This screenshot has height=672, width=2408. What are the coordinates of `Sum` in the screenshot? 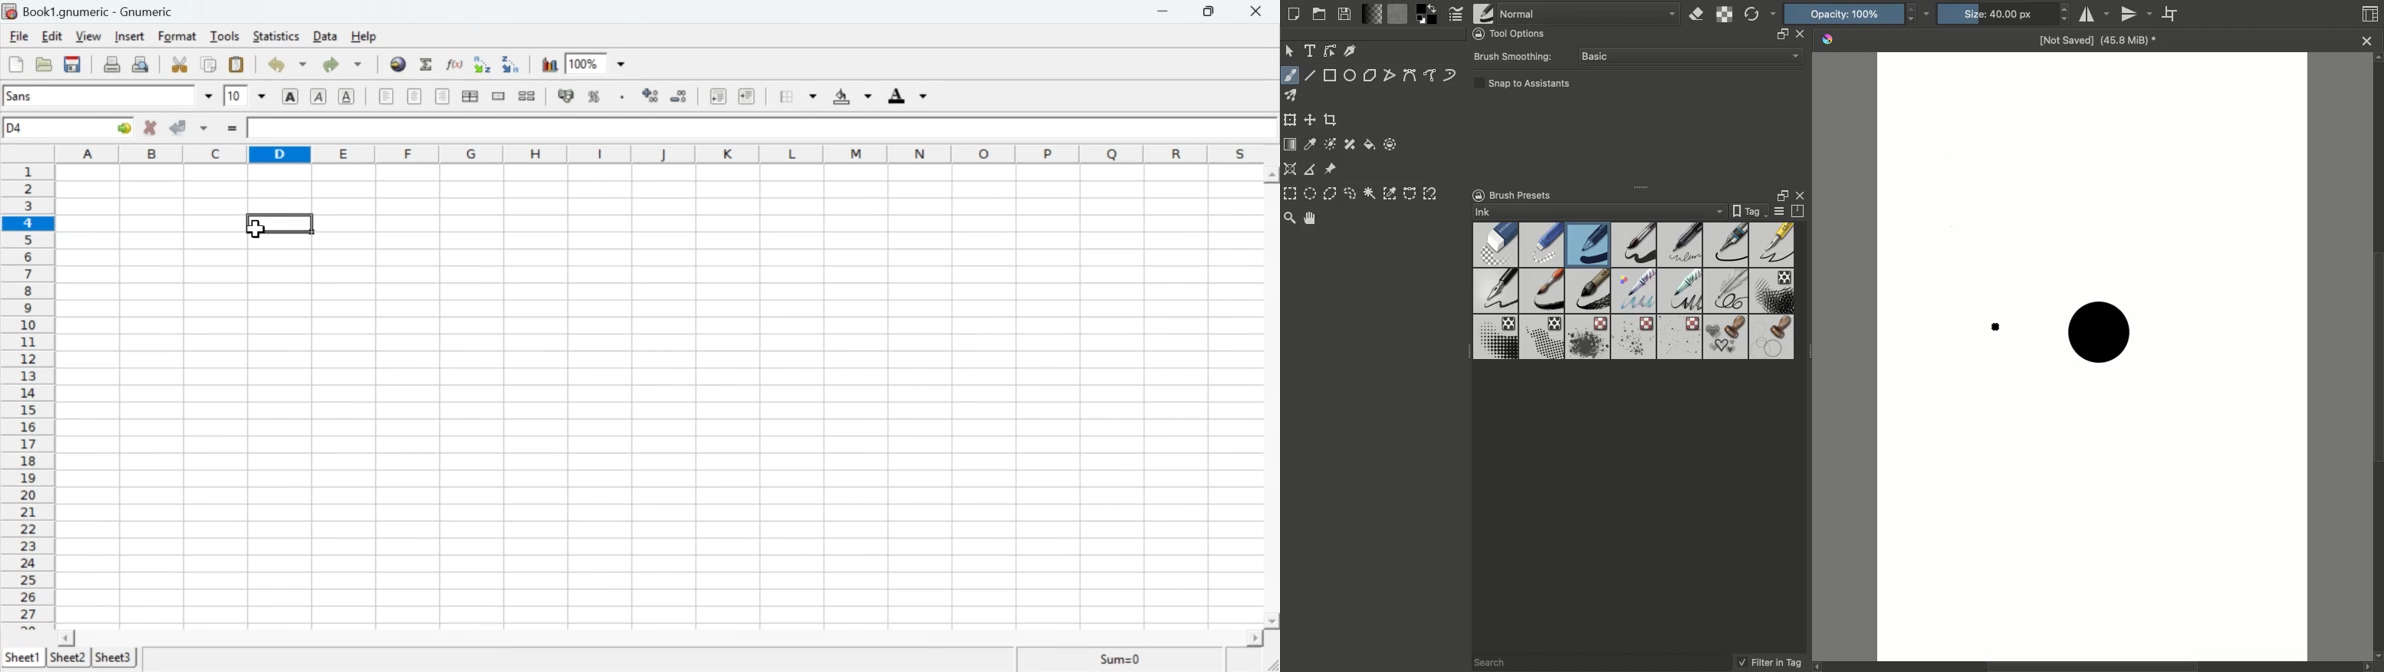 It's located at (1118, 659).